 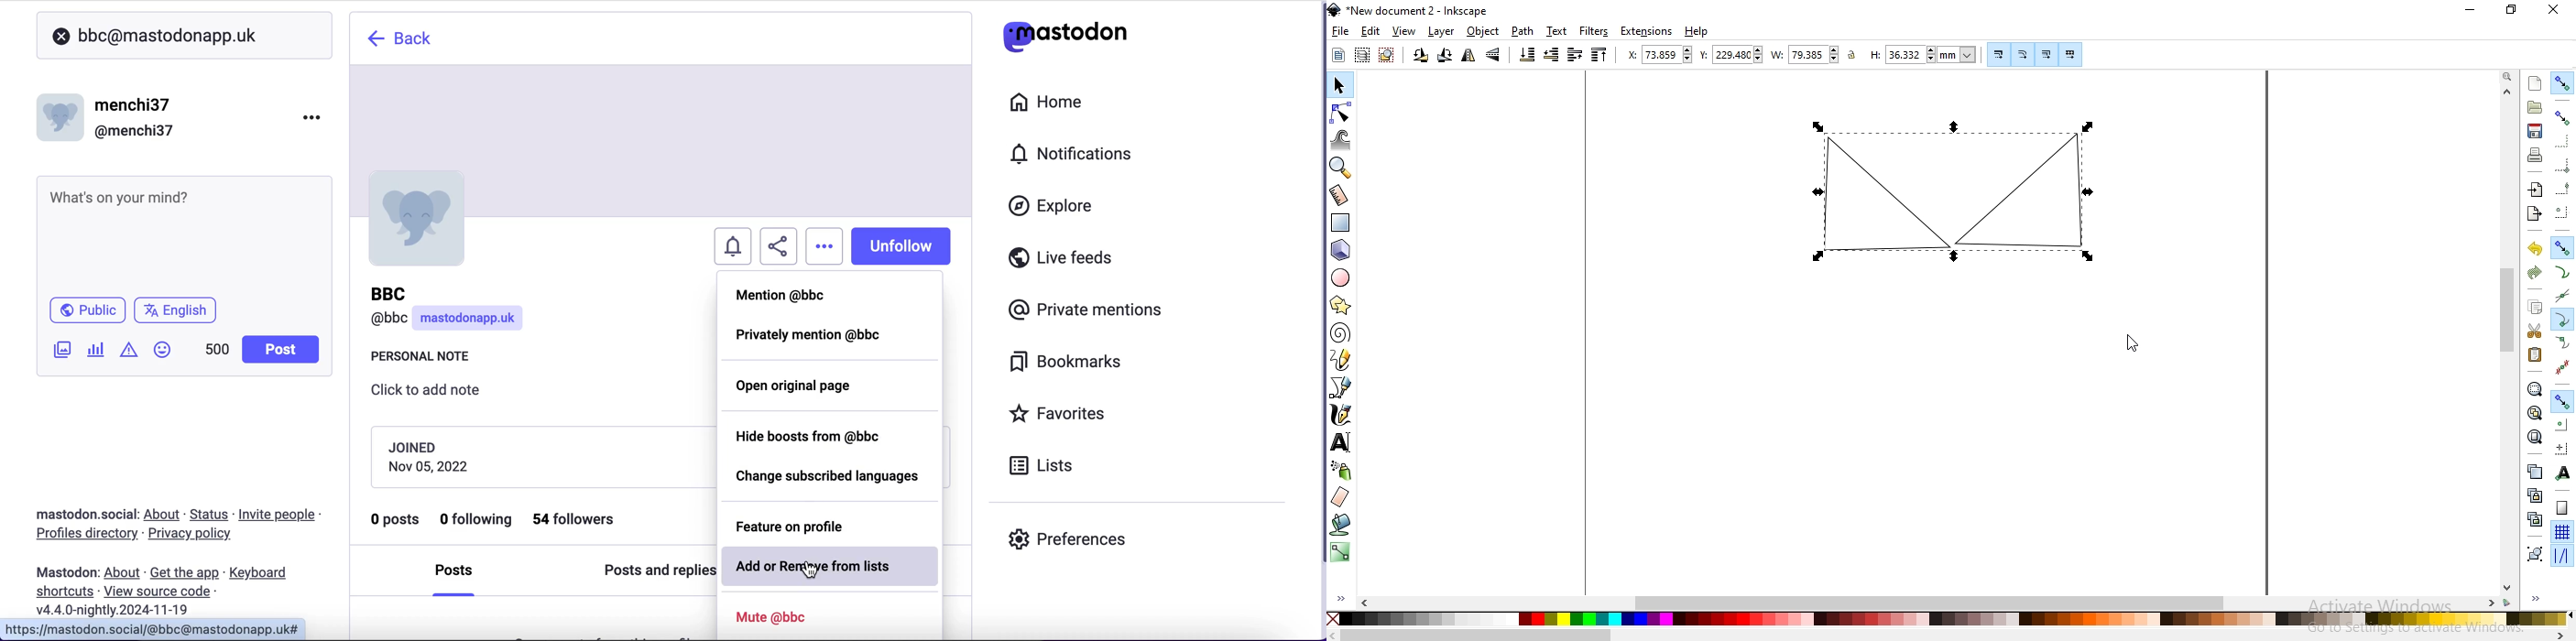 I want to click on copy selection to clipboard, so click(x=2536, y=309).